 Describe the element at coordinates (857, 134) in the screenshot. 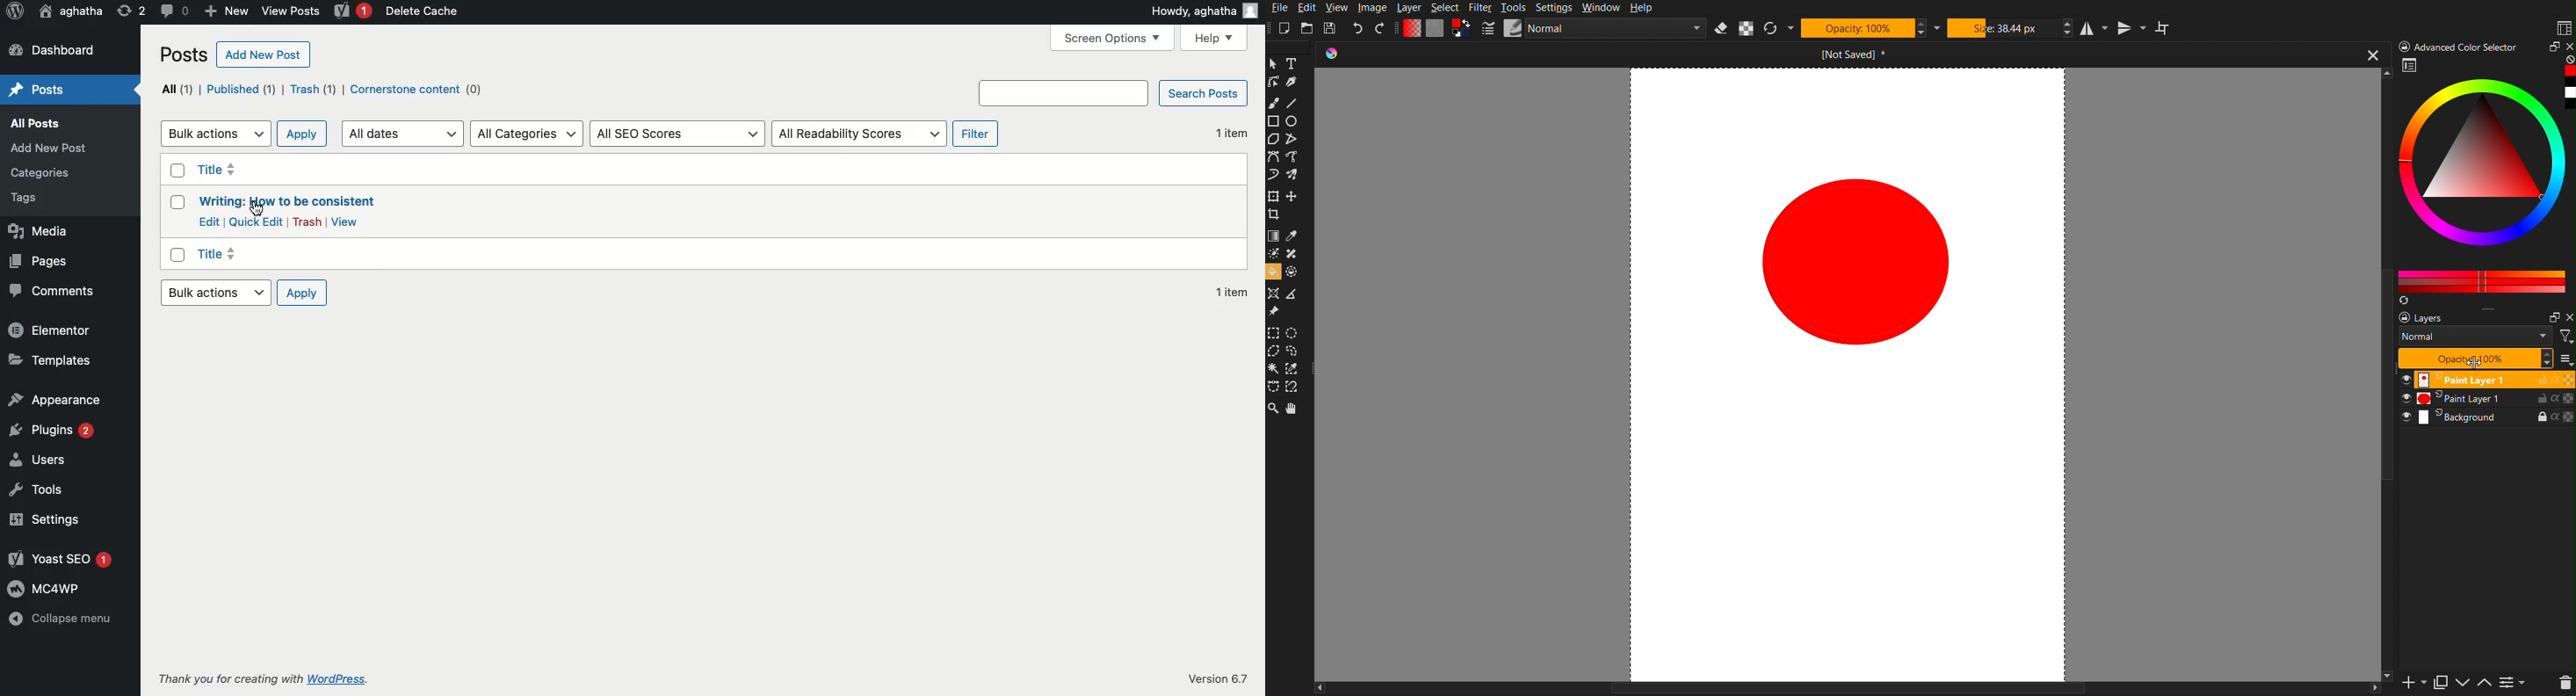

I see `All readability scores` at that location.